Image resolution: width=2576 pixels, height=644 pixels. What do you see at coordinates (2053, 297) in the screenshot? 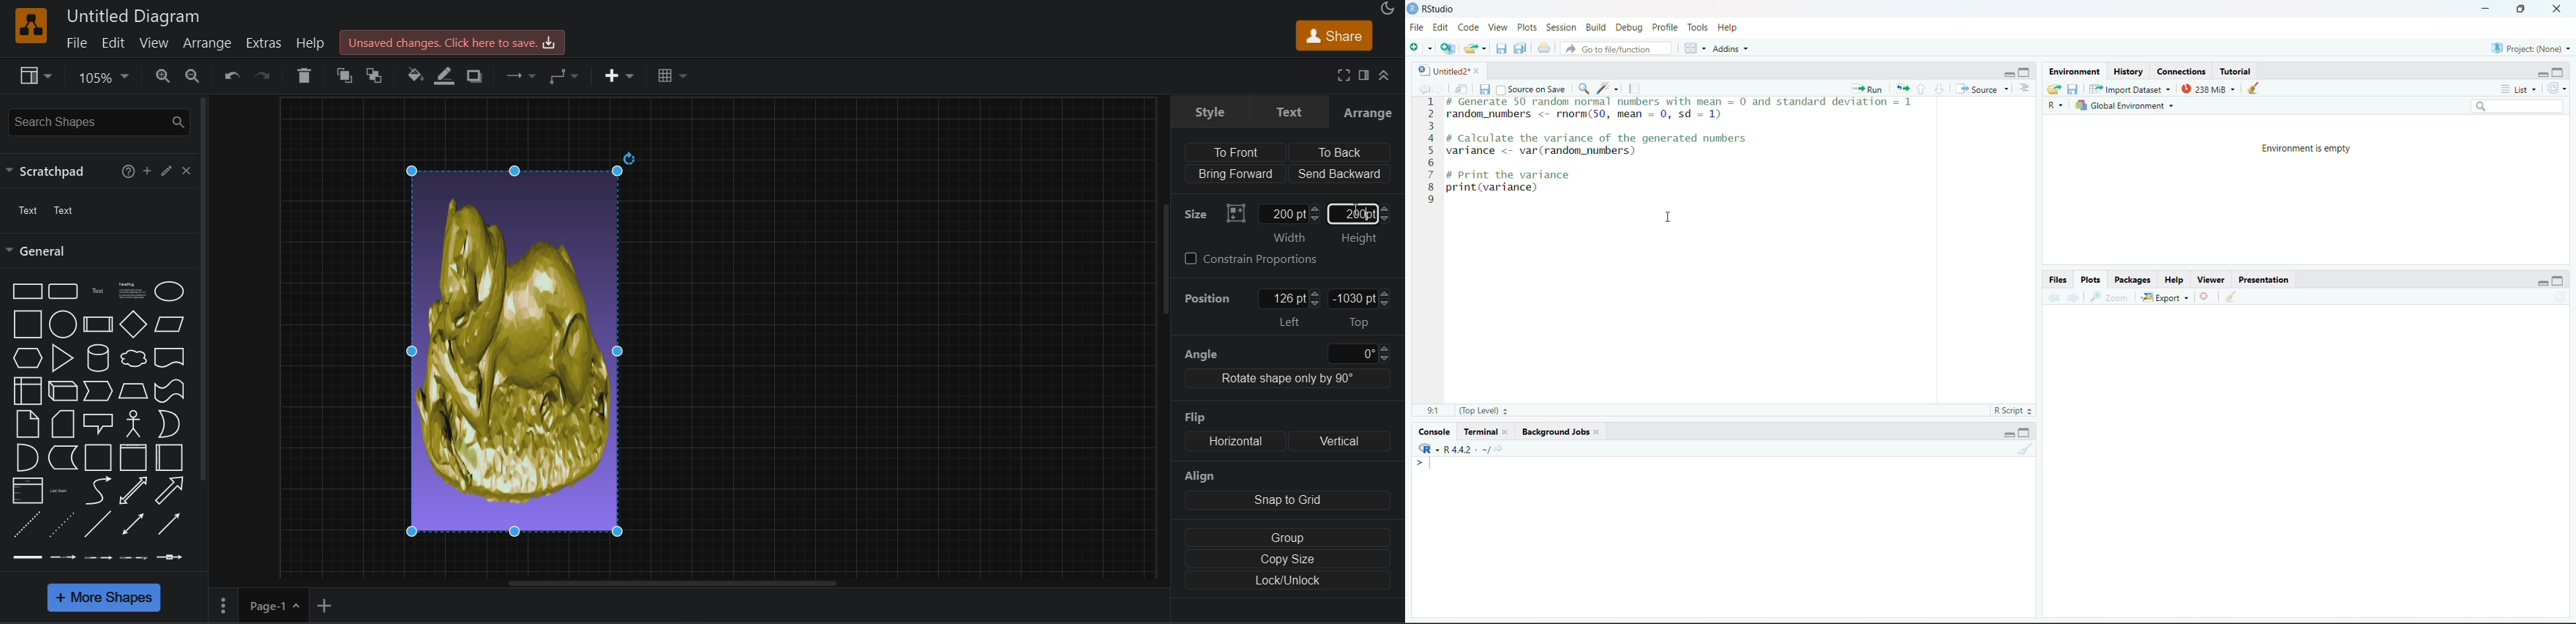
I see `back` at bounding box center [2053, 297].